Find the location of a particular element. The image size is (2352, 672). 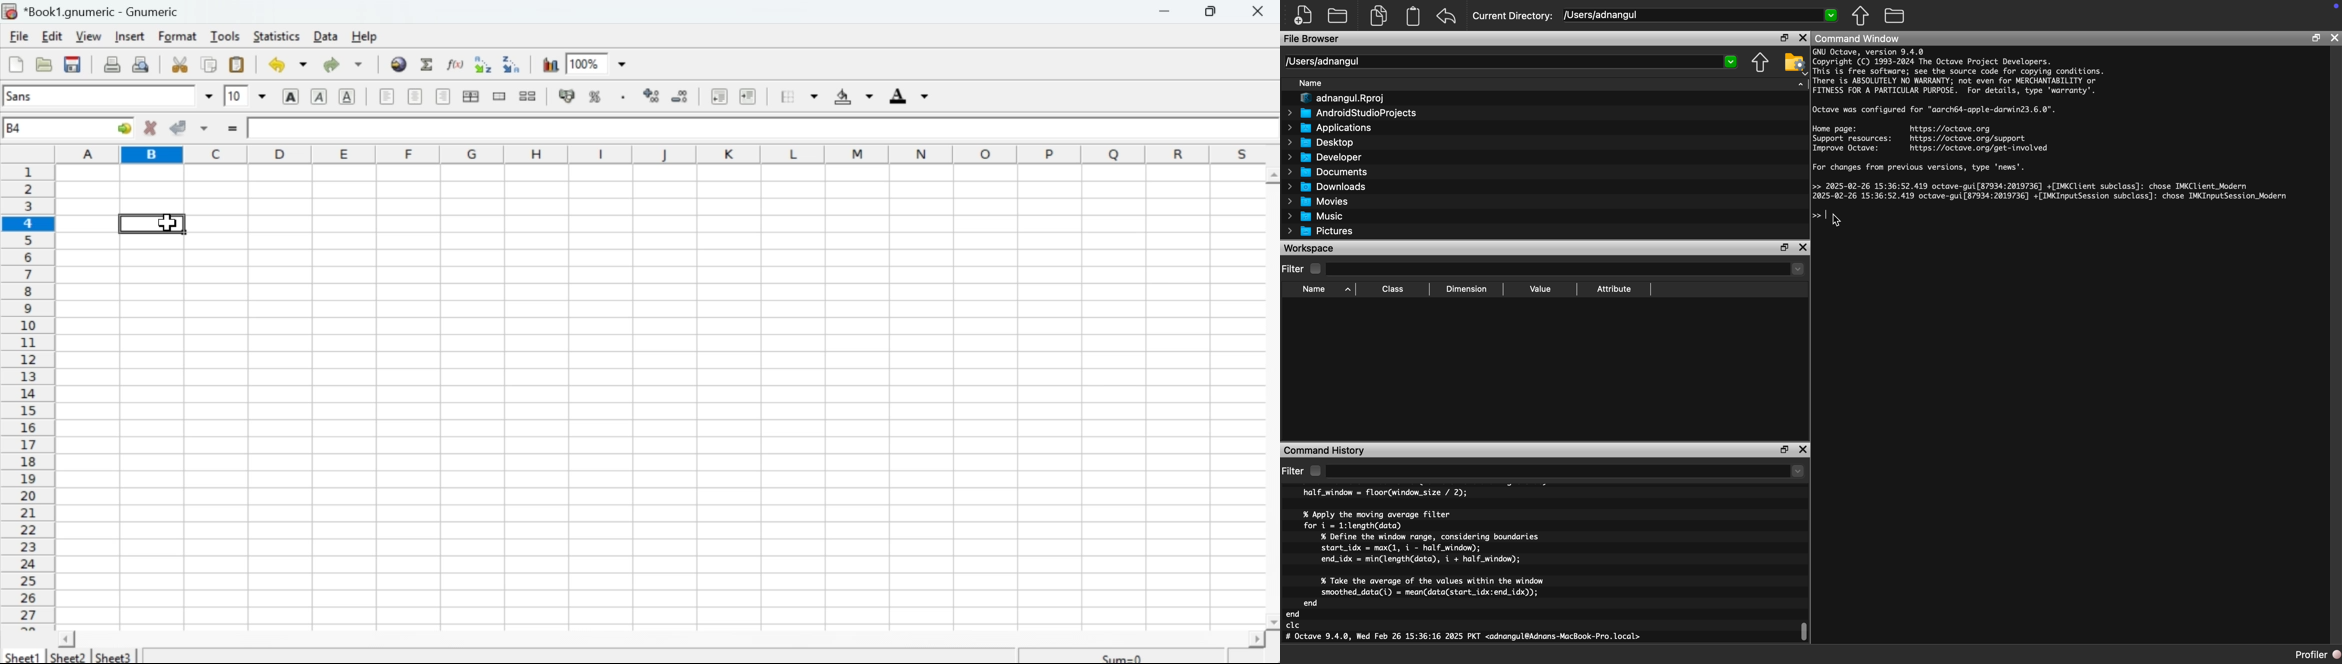

down is located at coordinates (812, 97).